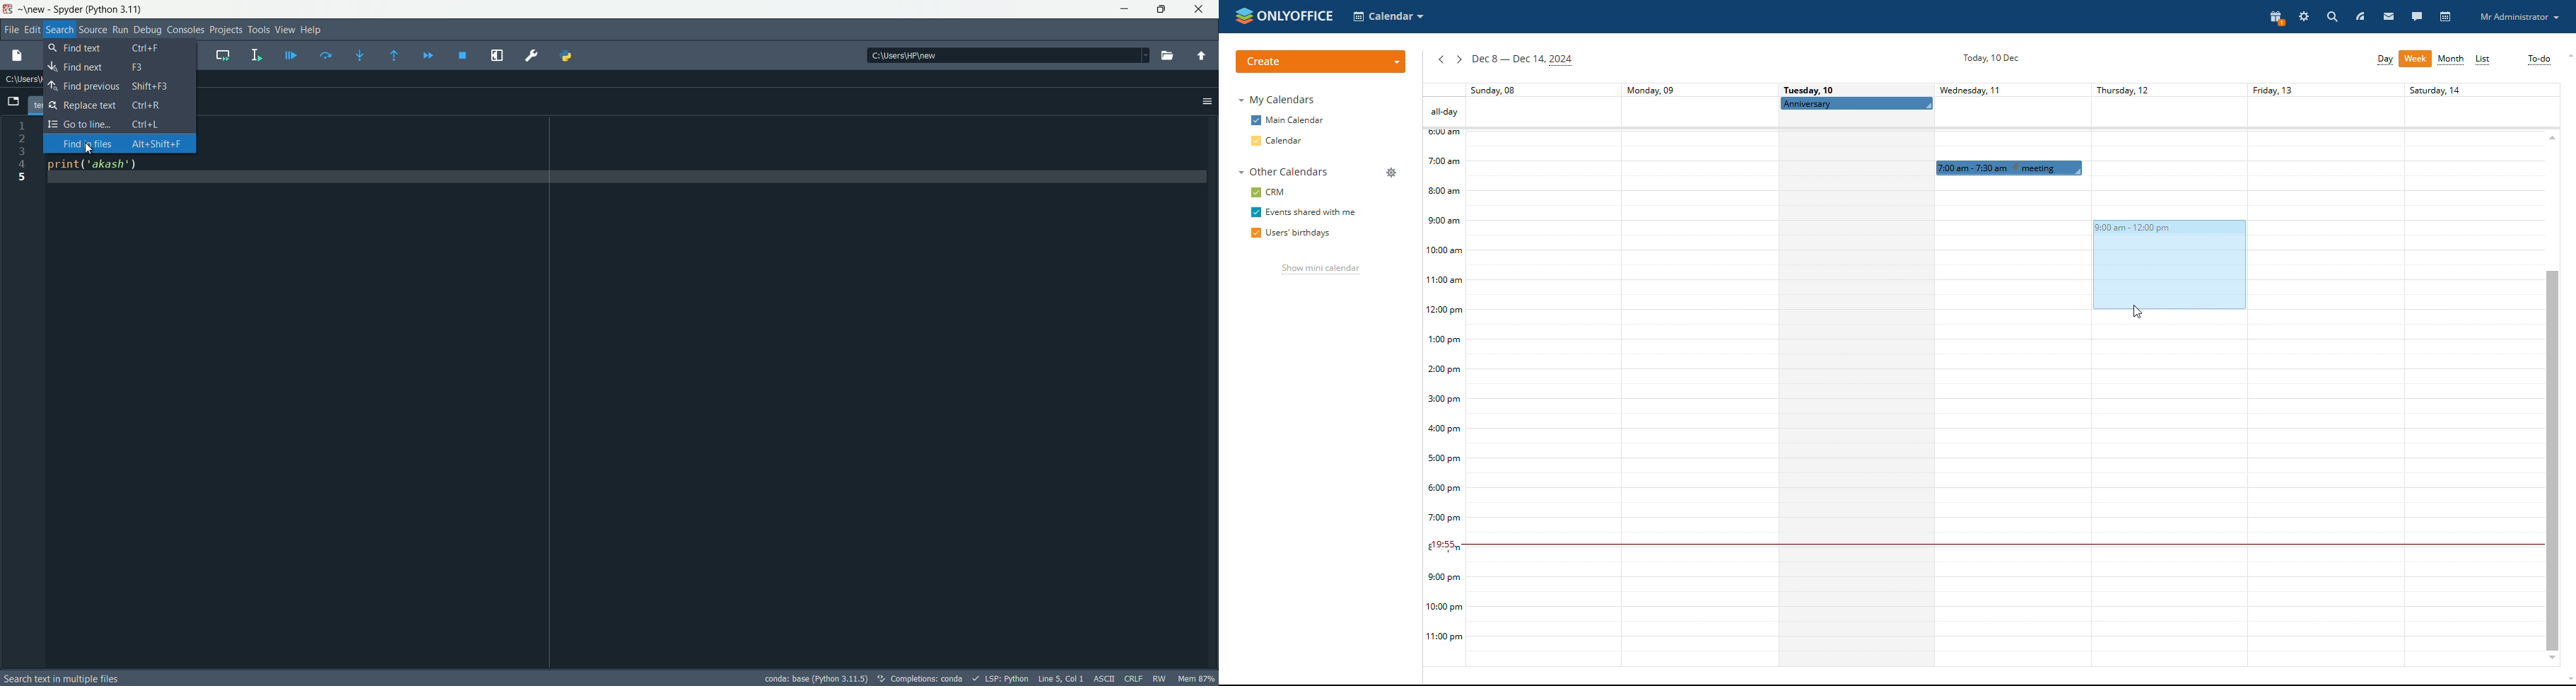 This screenshot has height=700, width=2576. Describe the element at coordinates (2303, 17) in the screenshot. I see `settings` at that location.